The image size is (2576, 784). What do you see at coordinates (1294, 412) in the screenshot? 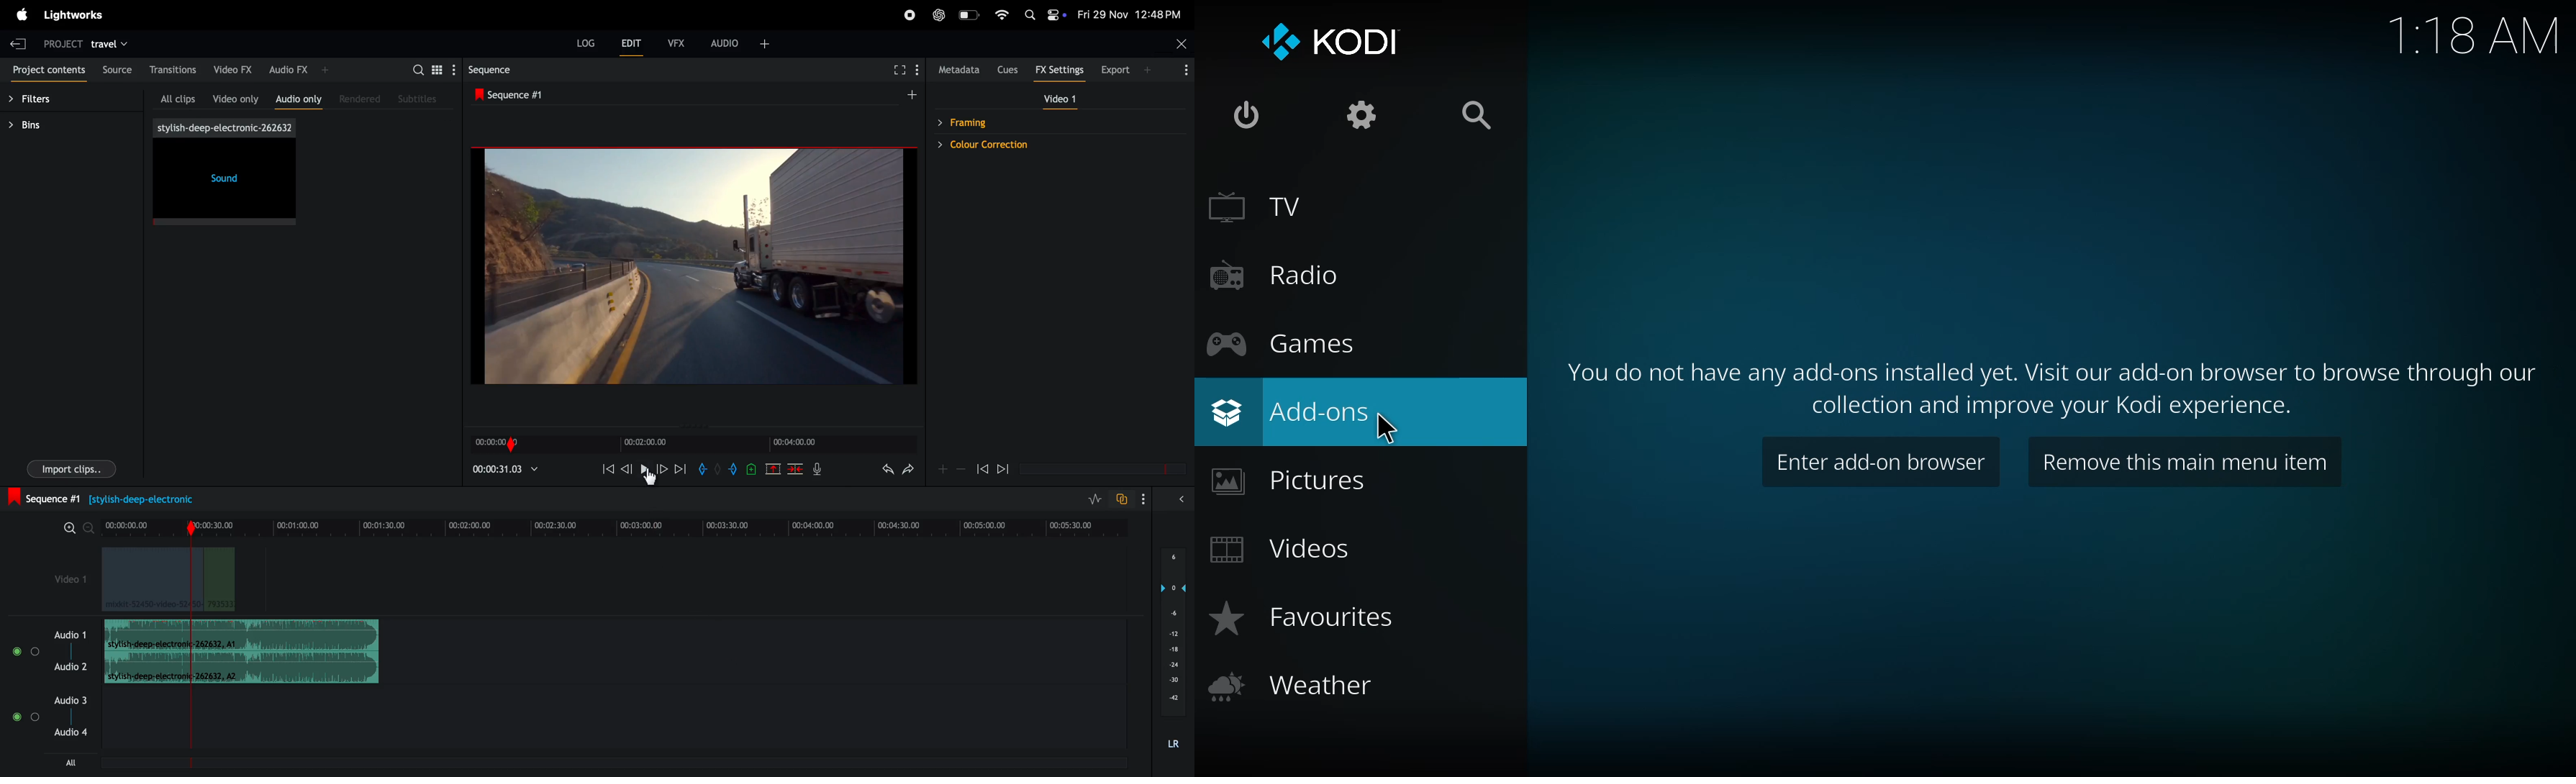
I see `add-ons` at bounding box center [1294, 412].